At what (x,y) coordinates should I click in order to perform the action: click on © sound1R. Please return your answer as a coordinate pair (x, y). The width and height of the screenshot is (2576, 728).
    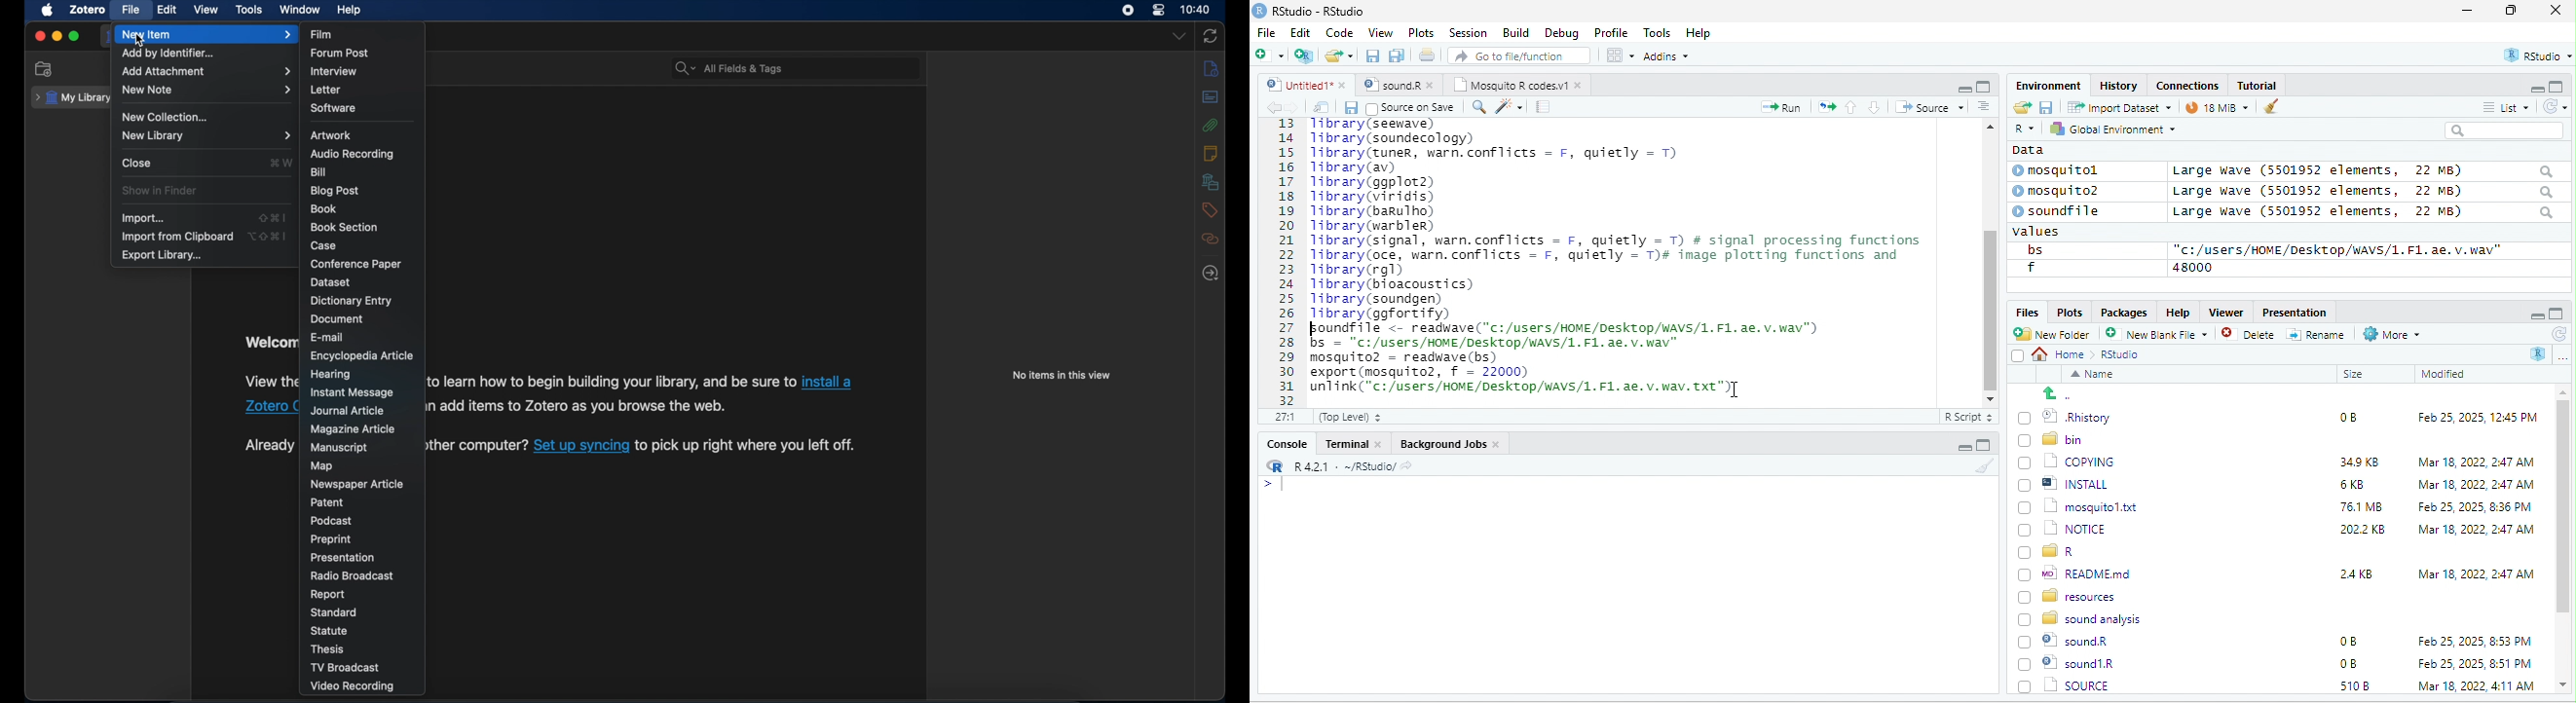
    Looking at the image, I should click on (2070, 643).